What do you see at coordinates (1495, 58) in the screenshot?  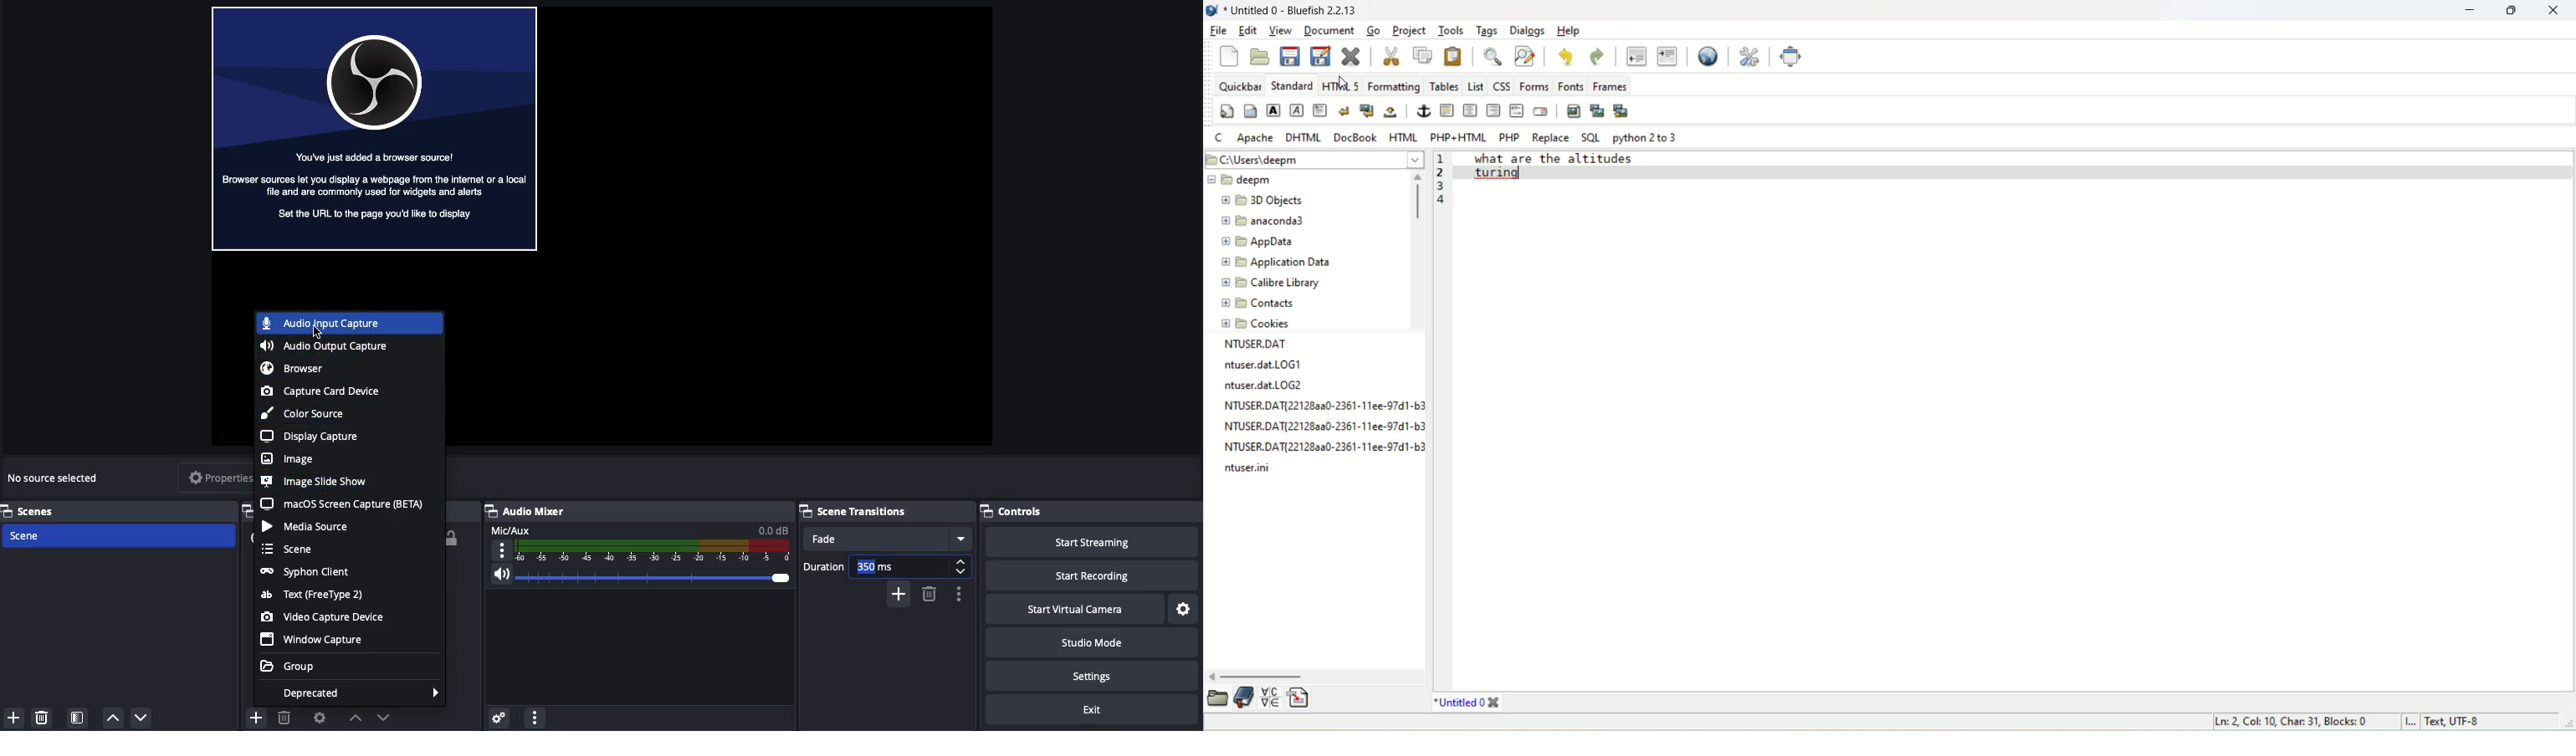 I see `show find bar` at bounding box center [1495, 58].